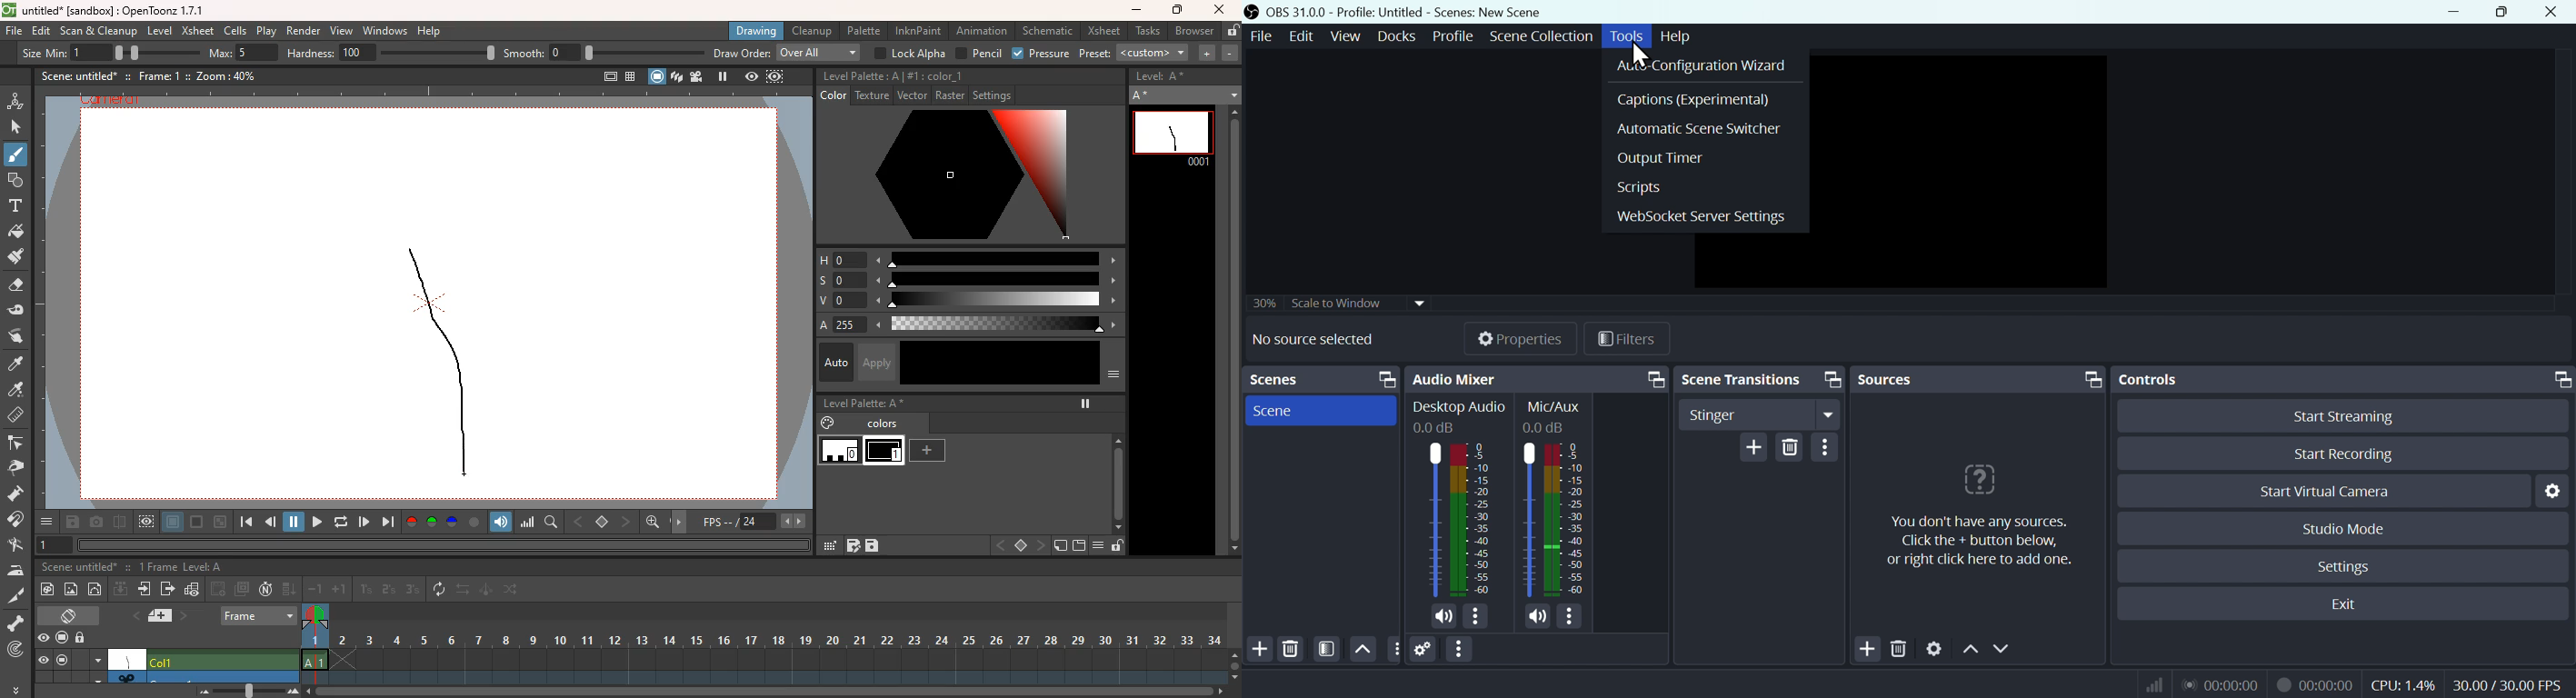 Image resolution: width=2576 pixels, height=700 pixels. Describe the element at coordinates (157, 567) in the screenshot. I see `0 Frames` at that location.